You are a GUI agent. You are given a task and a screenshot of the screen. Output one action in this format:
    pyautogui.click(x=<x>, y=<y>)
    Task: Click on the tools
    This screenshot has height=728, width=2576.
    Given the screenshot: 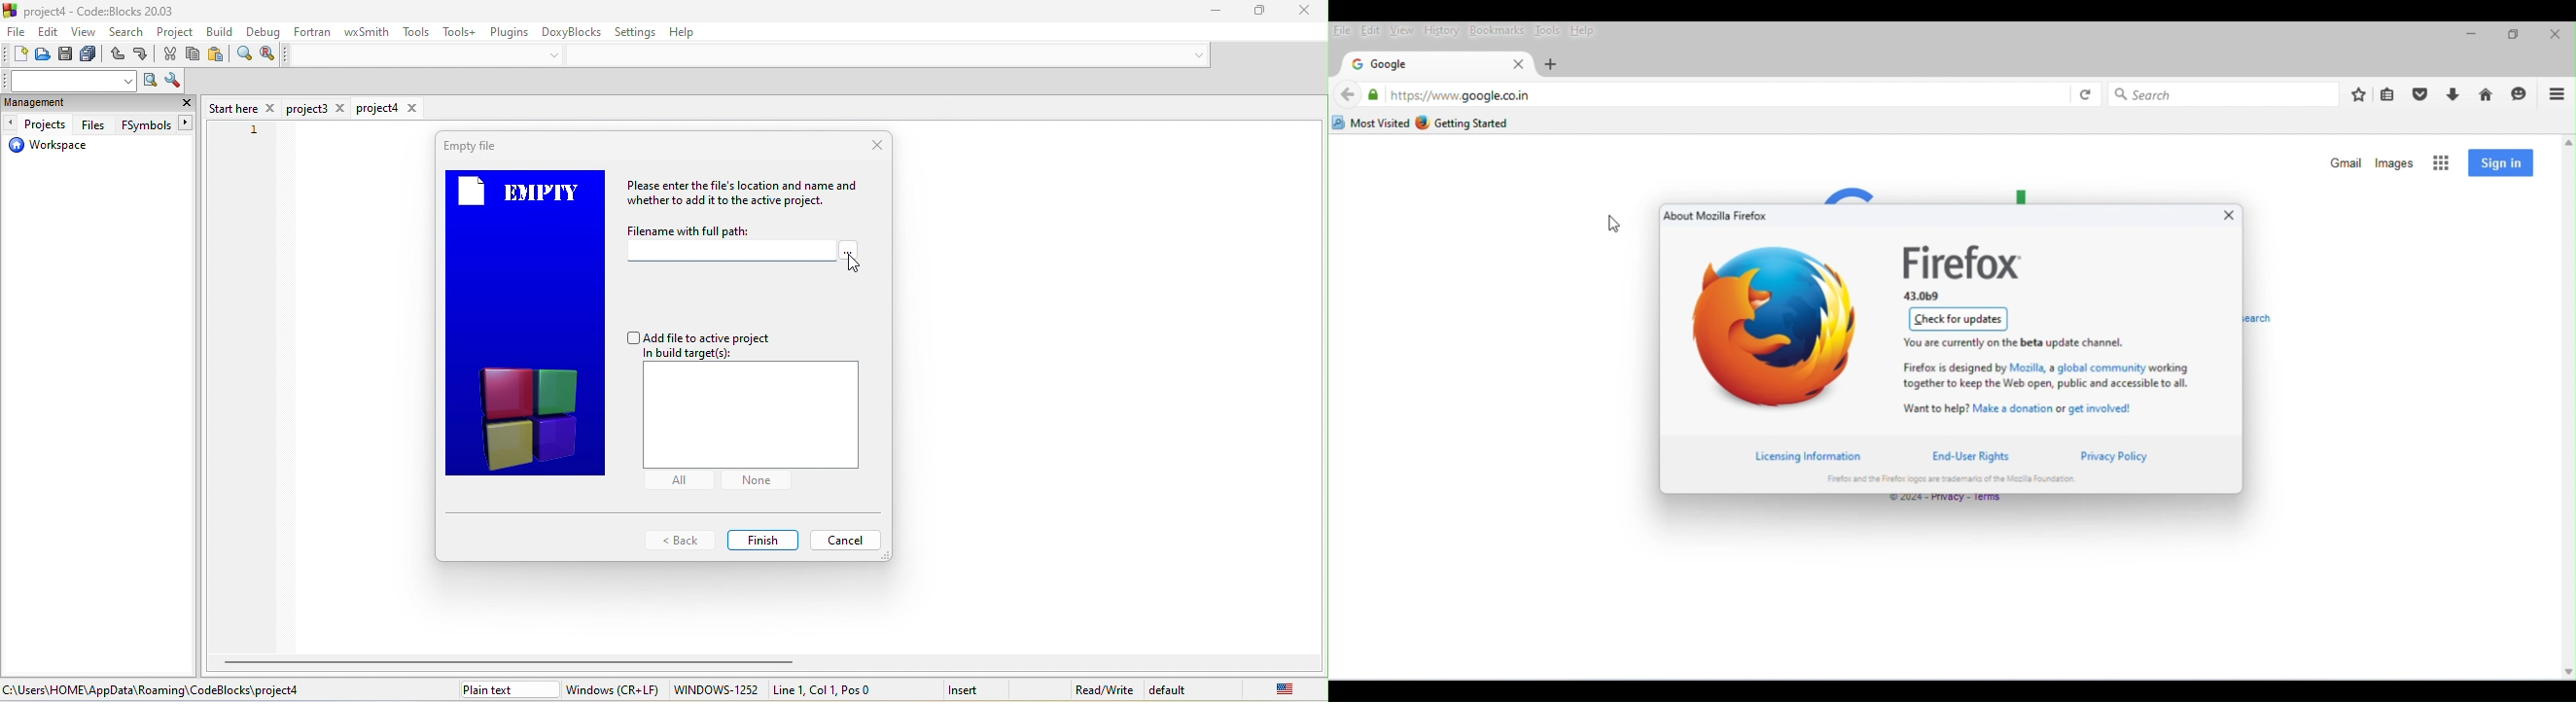 What is the action you would take?
    pyautogui.click(x=418, y=32)
    